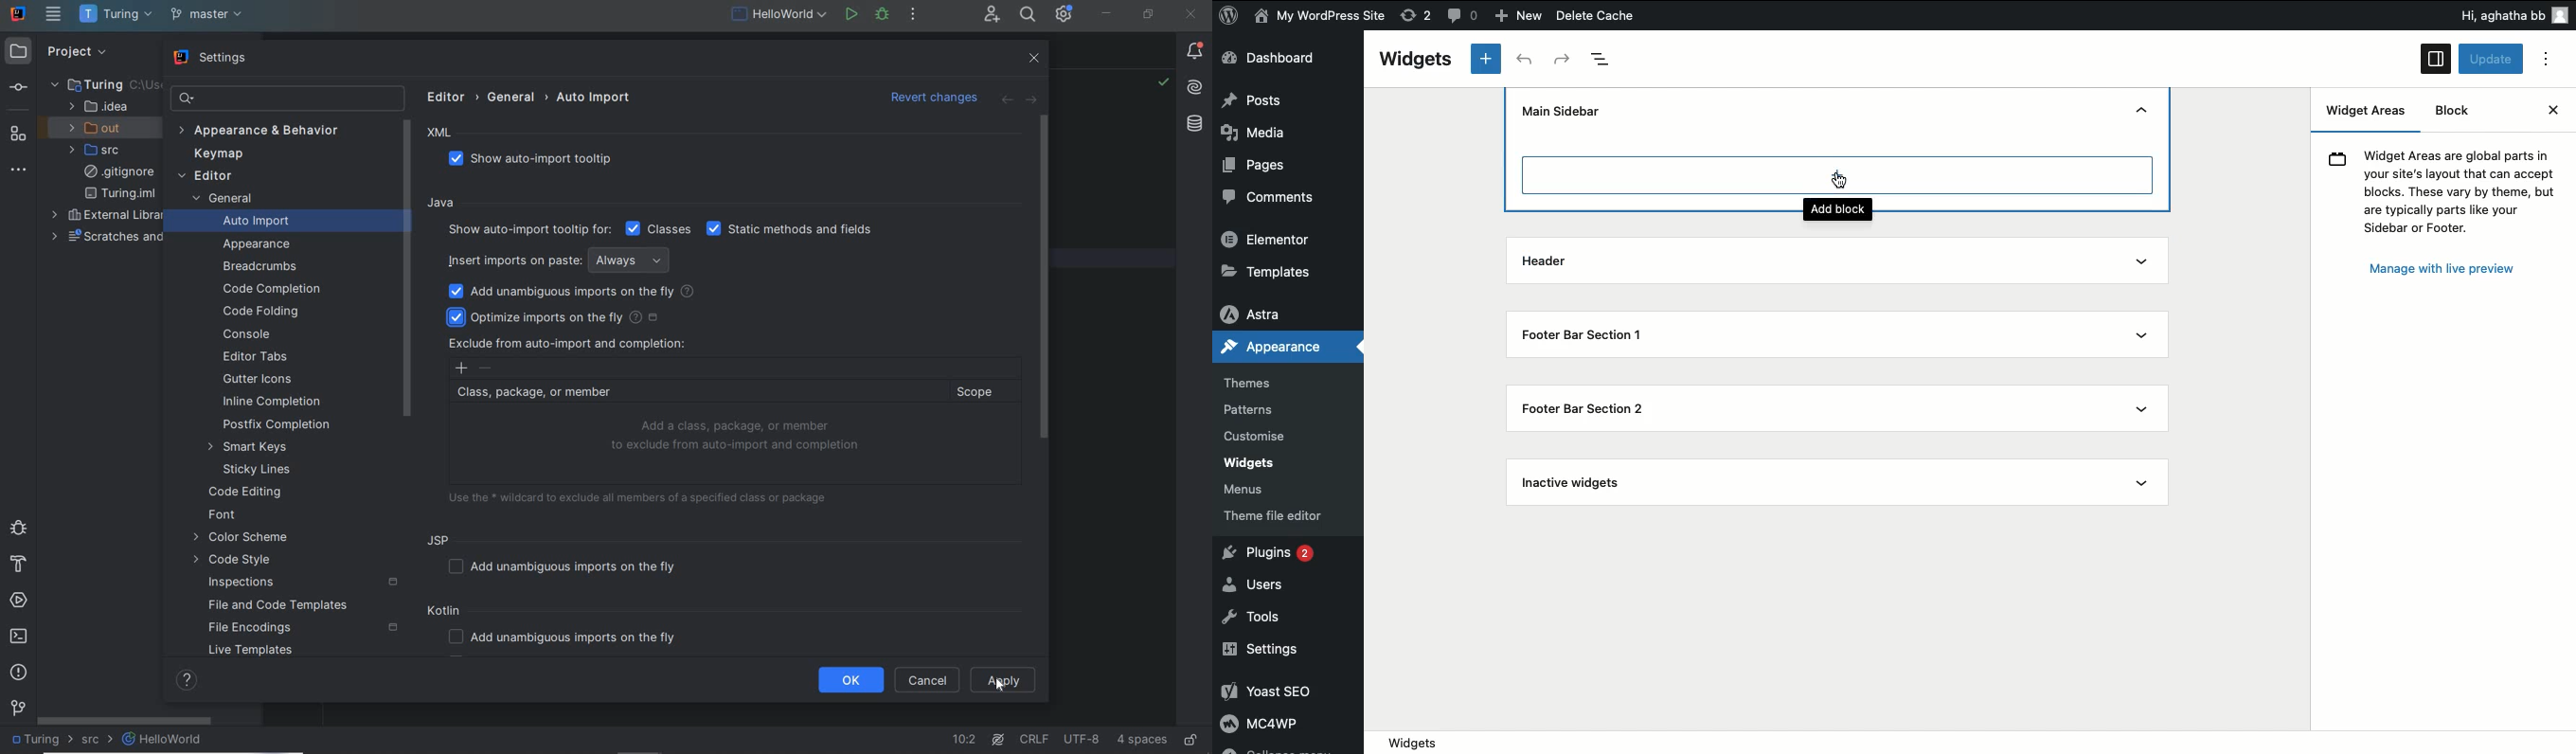  What do you see at coordinates (2145, 370) in the screenshot?
I see `Show` at bounding box center [2145, 370].